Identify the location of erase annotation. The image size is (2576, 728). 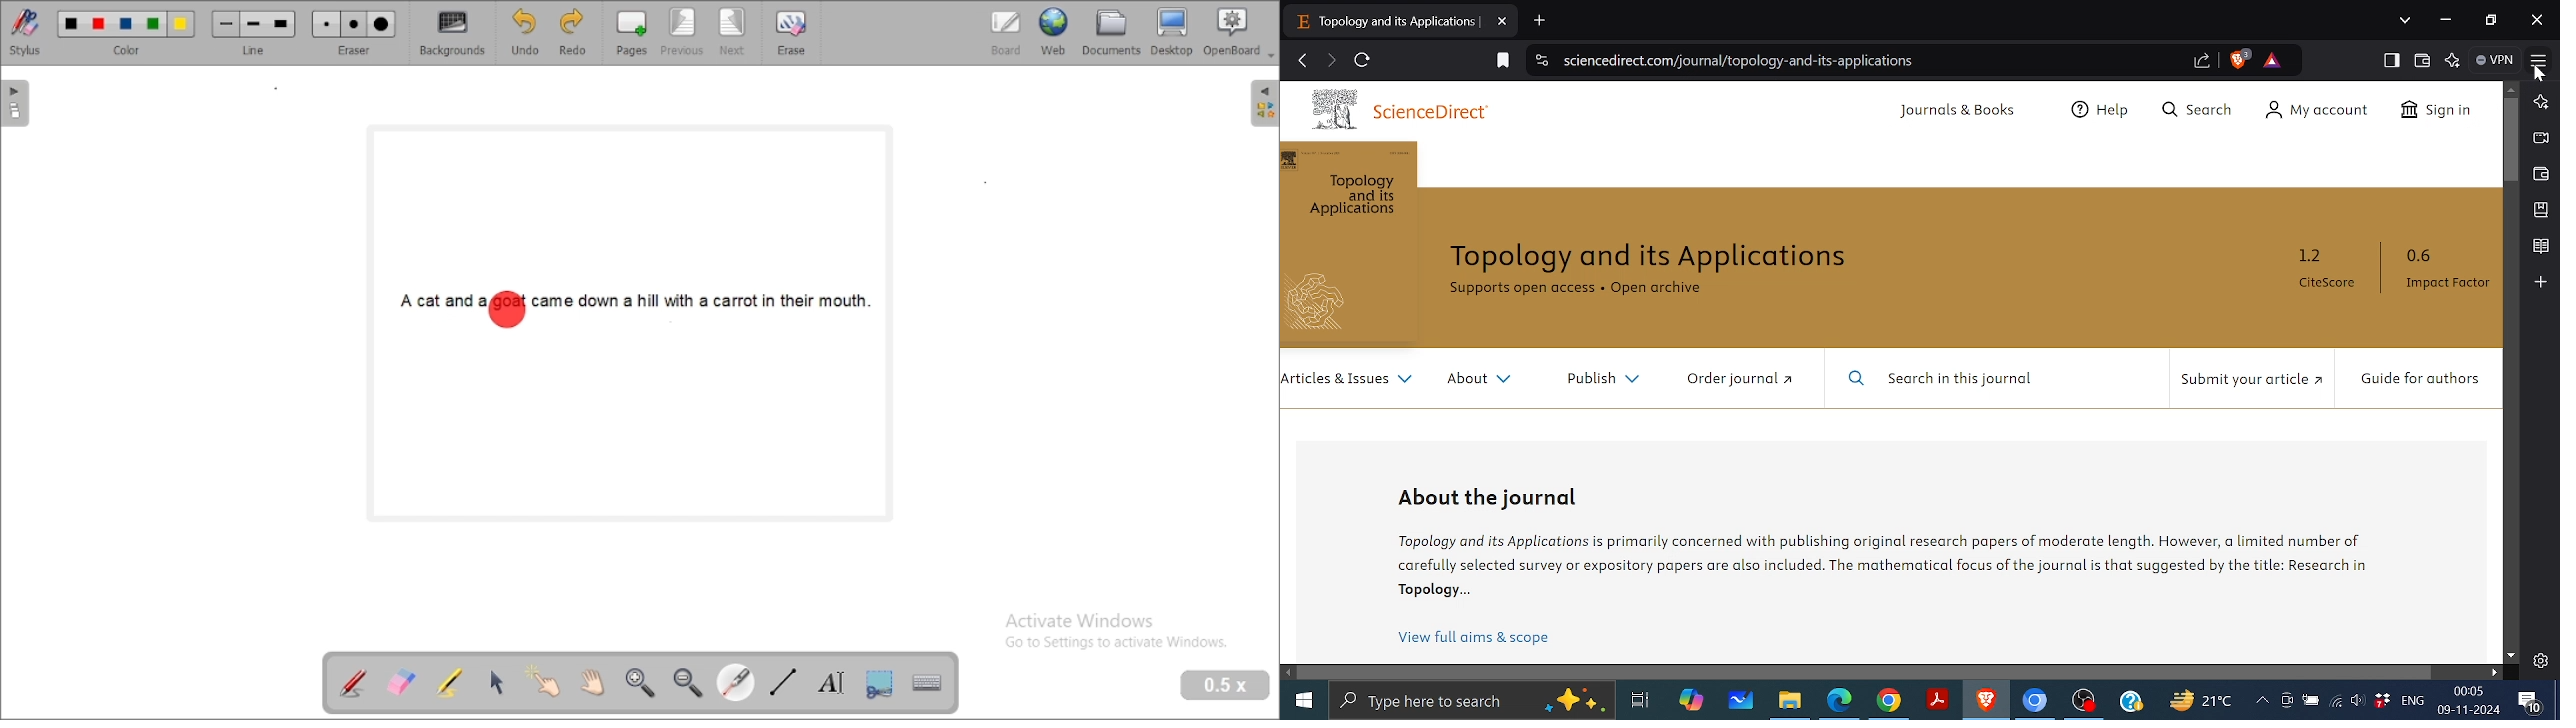
(402, 682).